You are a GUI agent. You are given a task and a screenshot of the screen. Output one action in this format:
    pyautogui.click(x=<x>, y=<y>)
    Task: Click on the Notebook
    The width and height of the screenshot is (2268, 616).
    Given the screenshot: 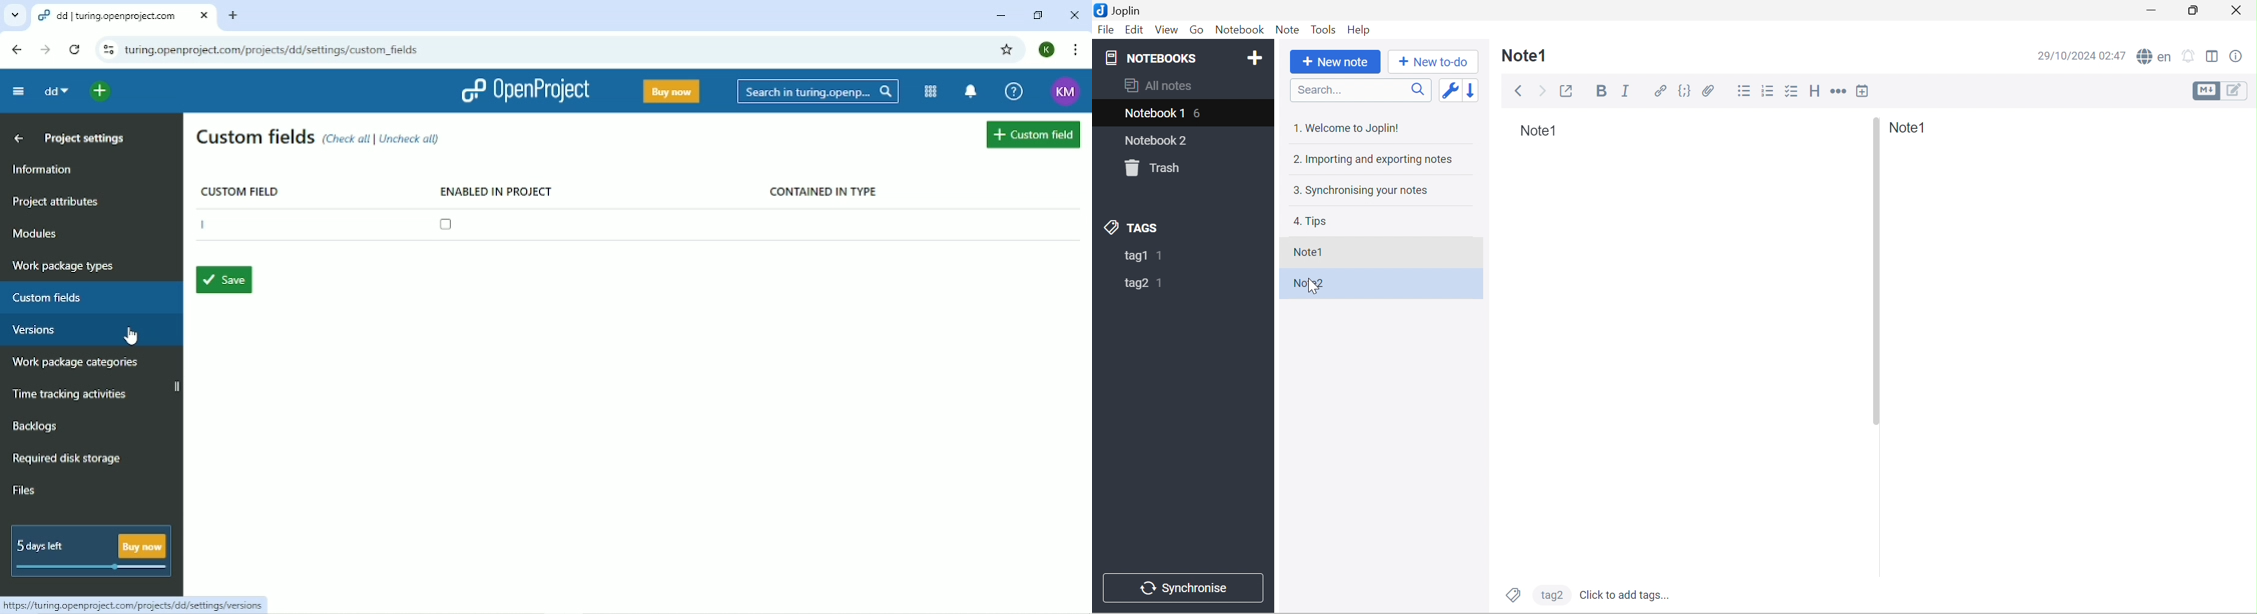 What is the action you would take?
    pyautogui.click(x=1240, y=30)
    